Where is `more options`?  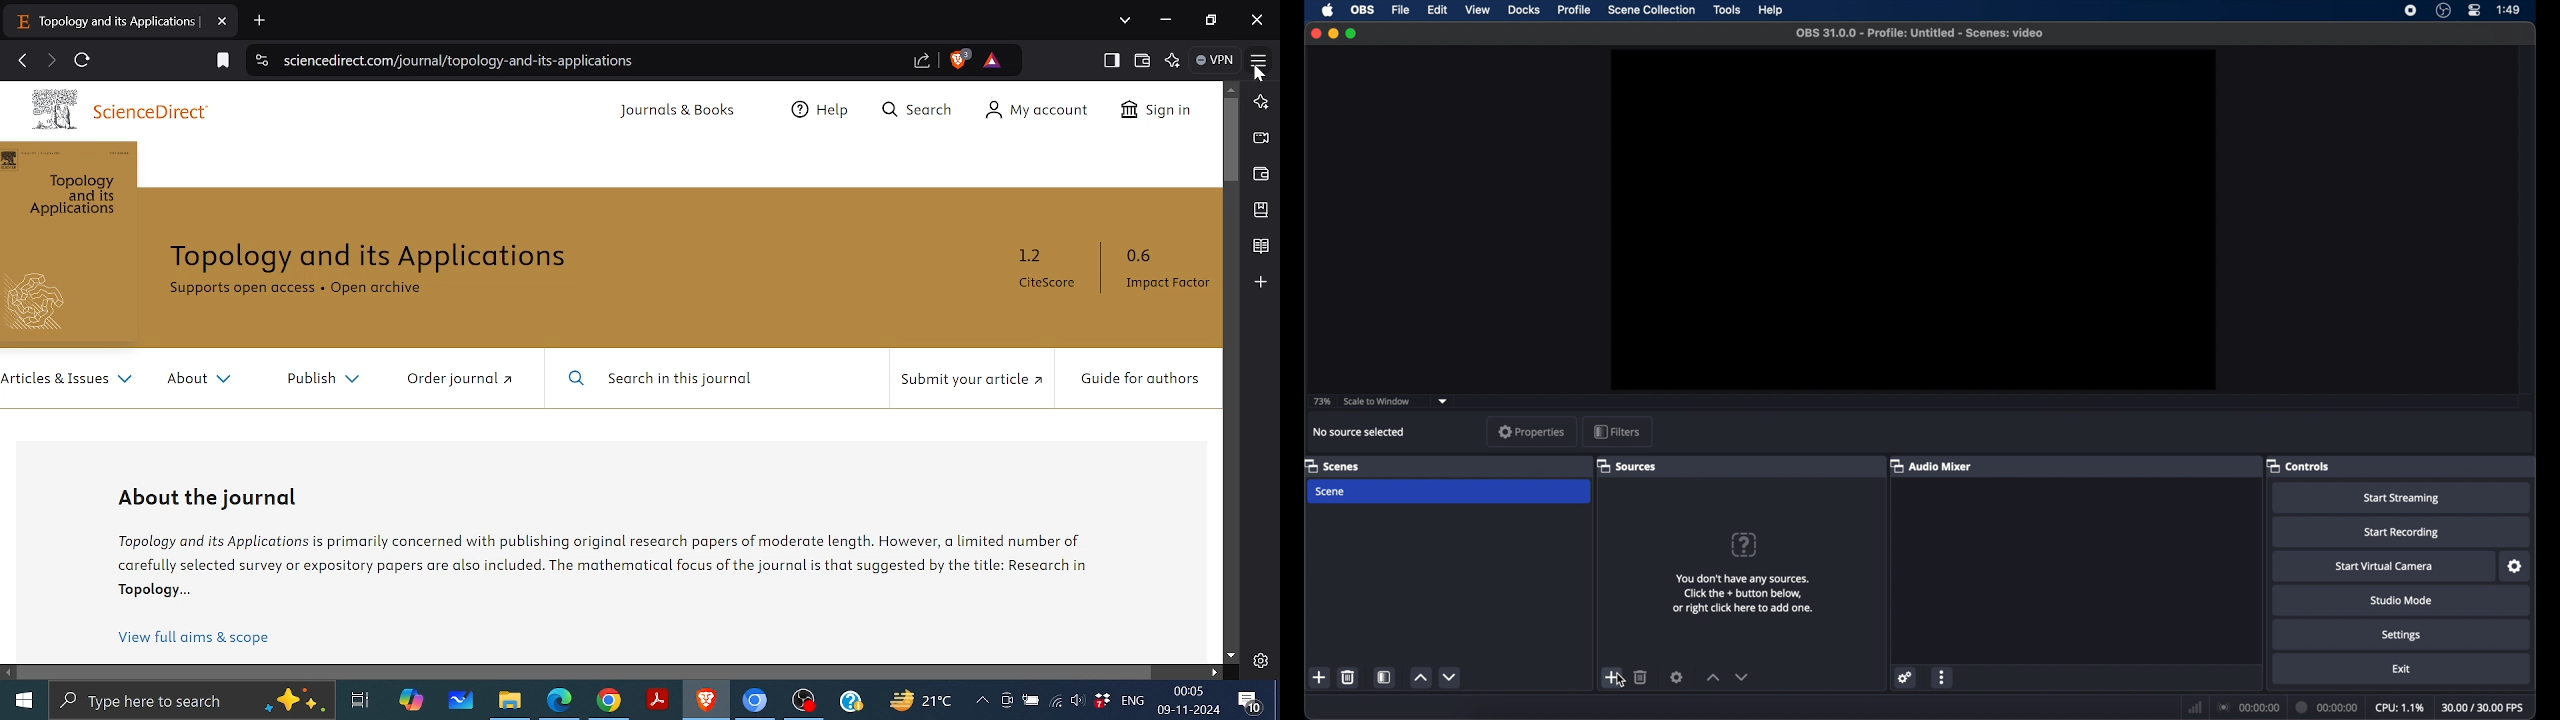 more options is located at coordinates (1943, 677).